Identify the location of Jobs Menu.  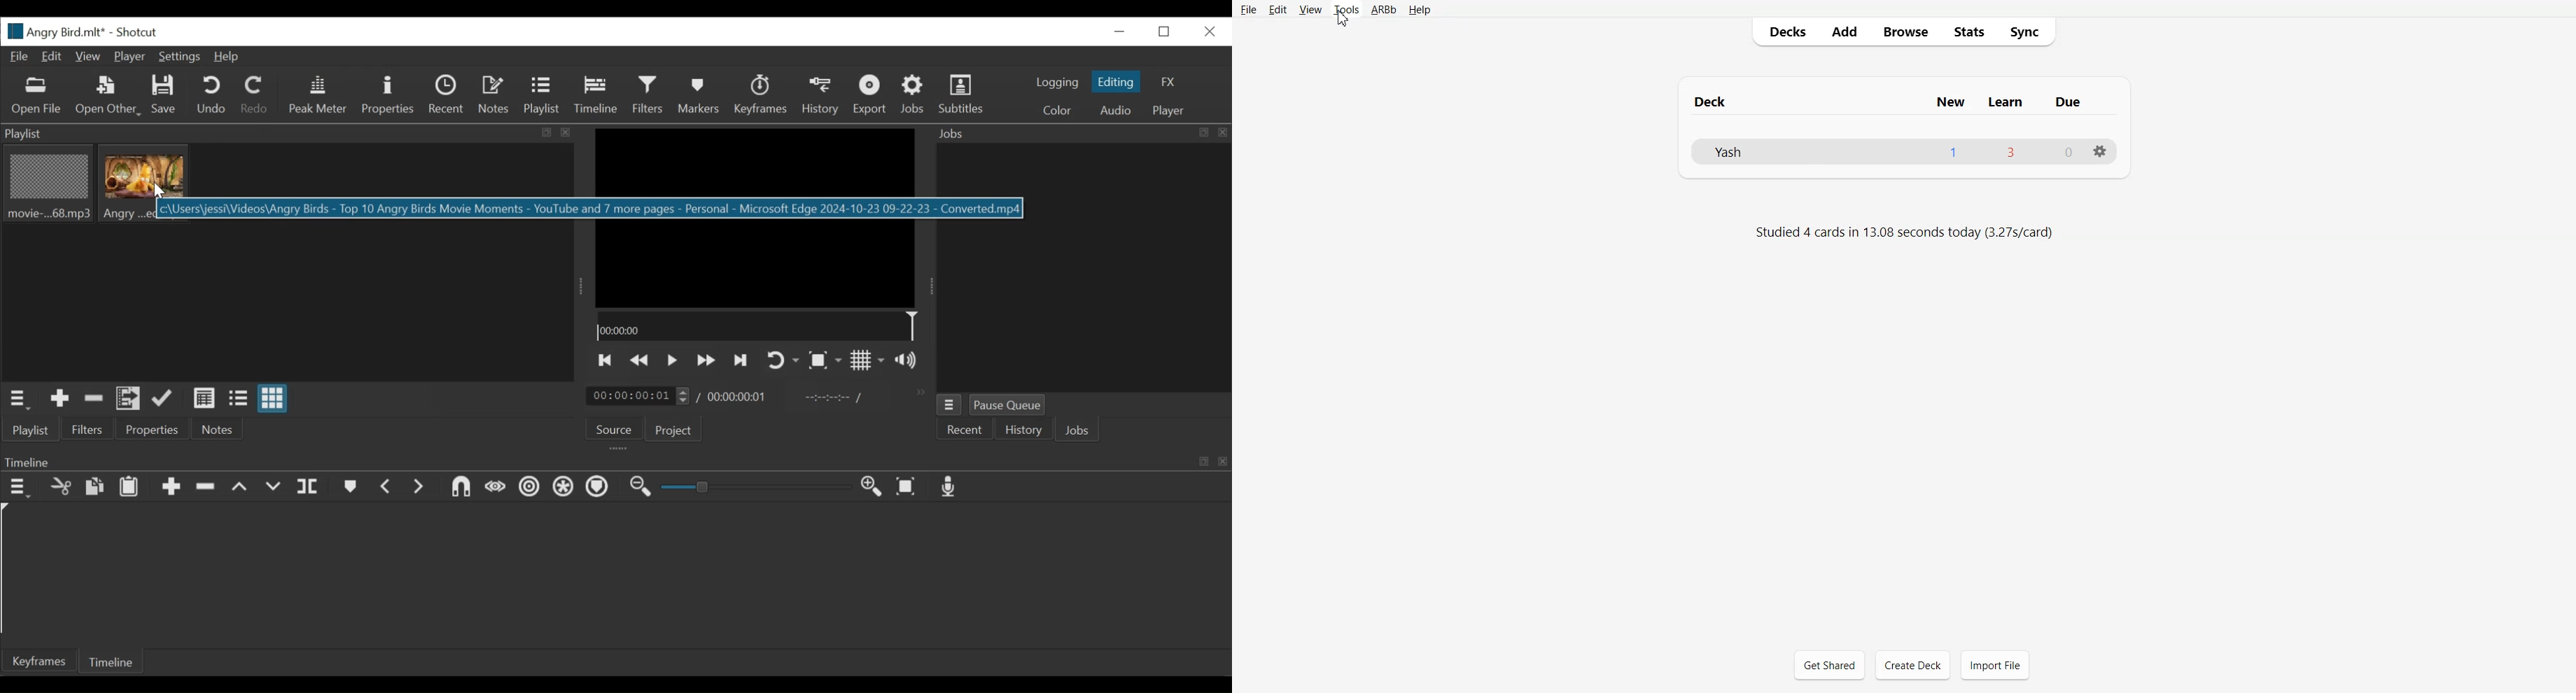
(948, 405).